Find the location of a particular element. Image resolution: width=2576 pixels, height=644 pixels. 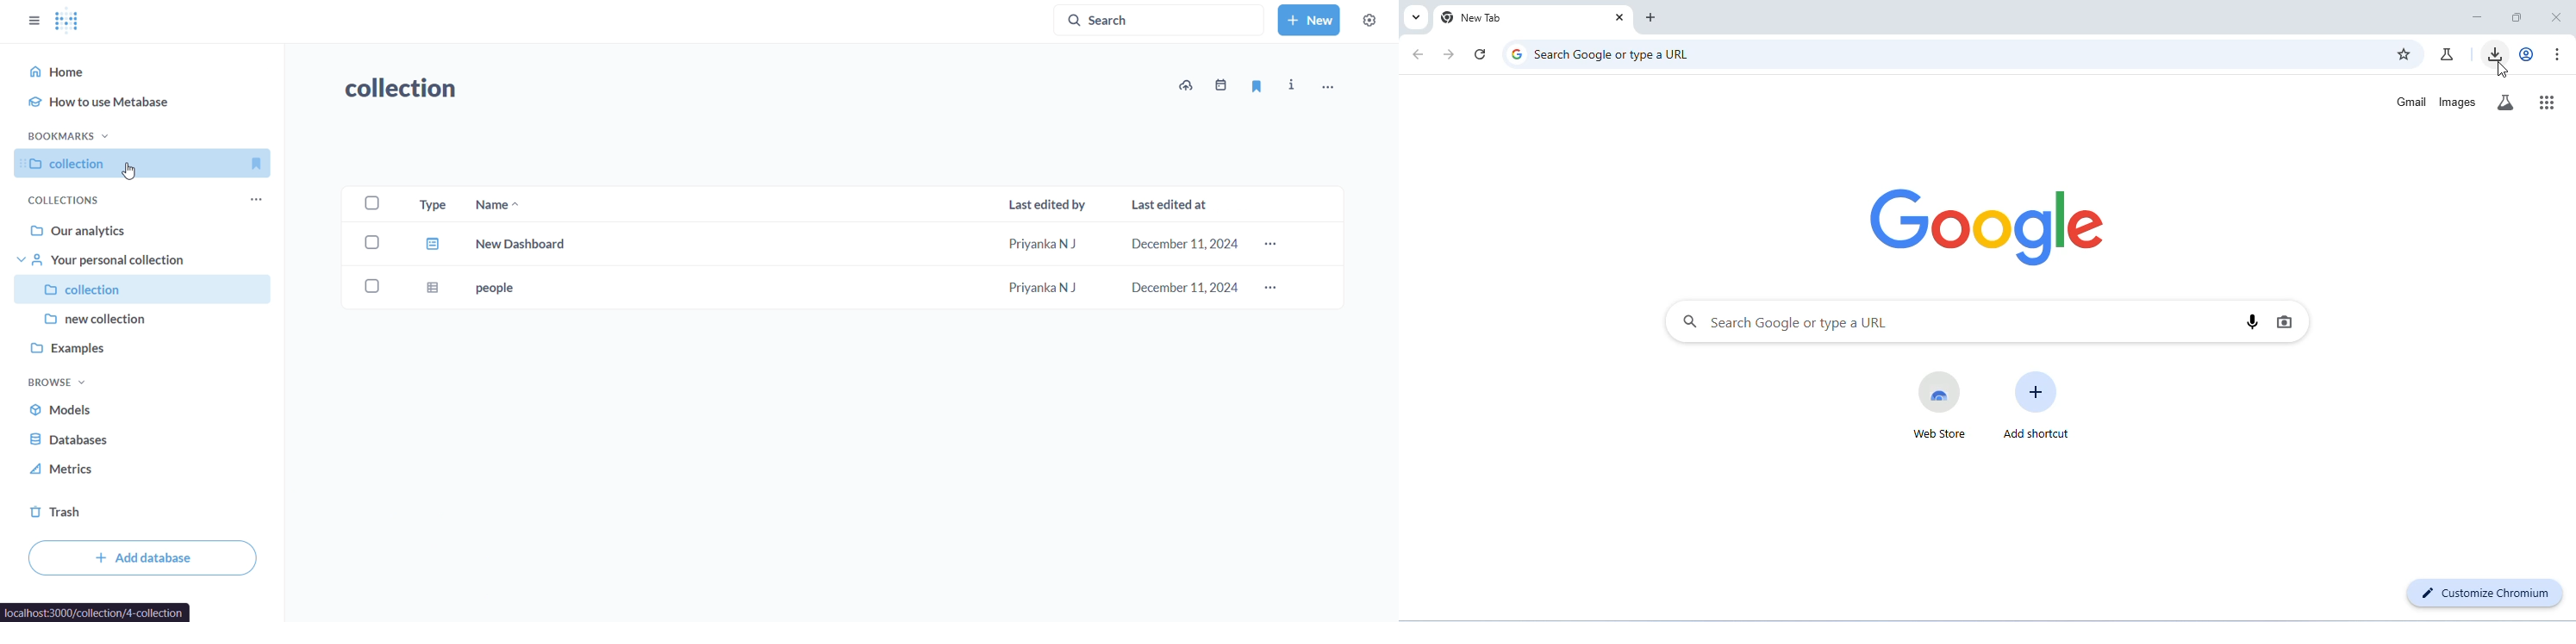

new  is located at coordinates (1309, 20).